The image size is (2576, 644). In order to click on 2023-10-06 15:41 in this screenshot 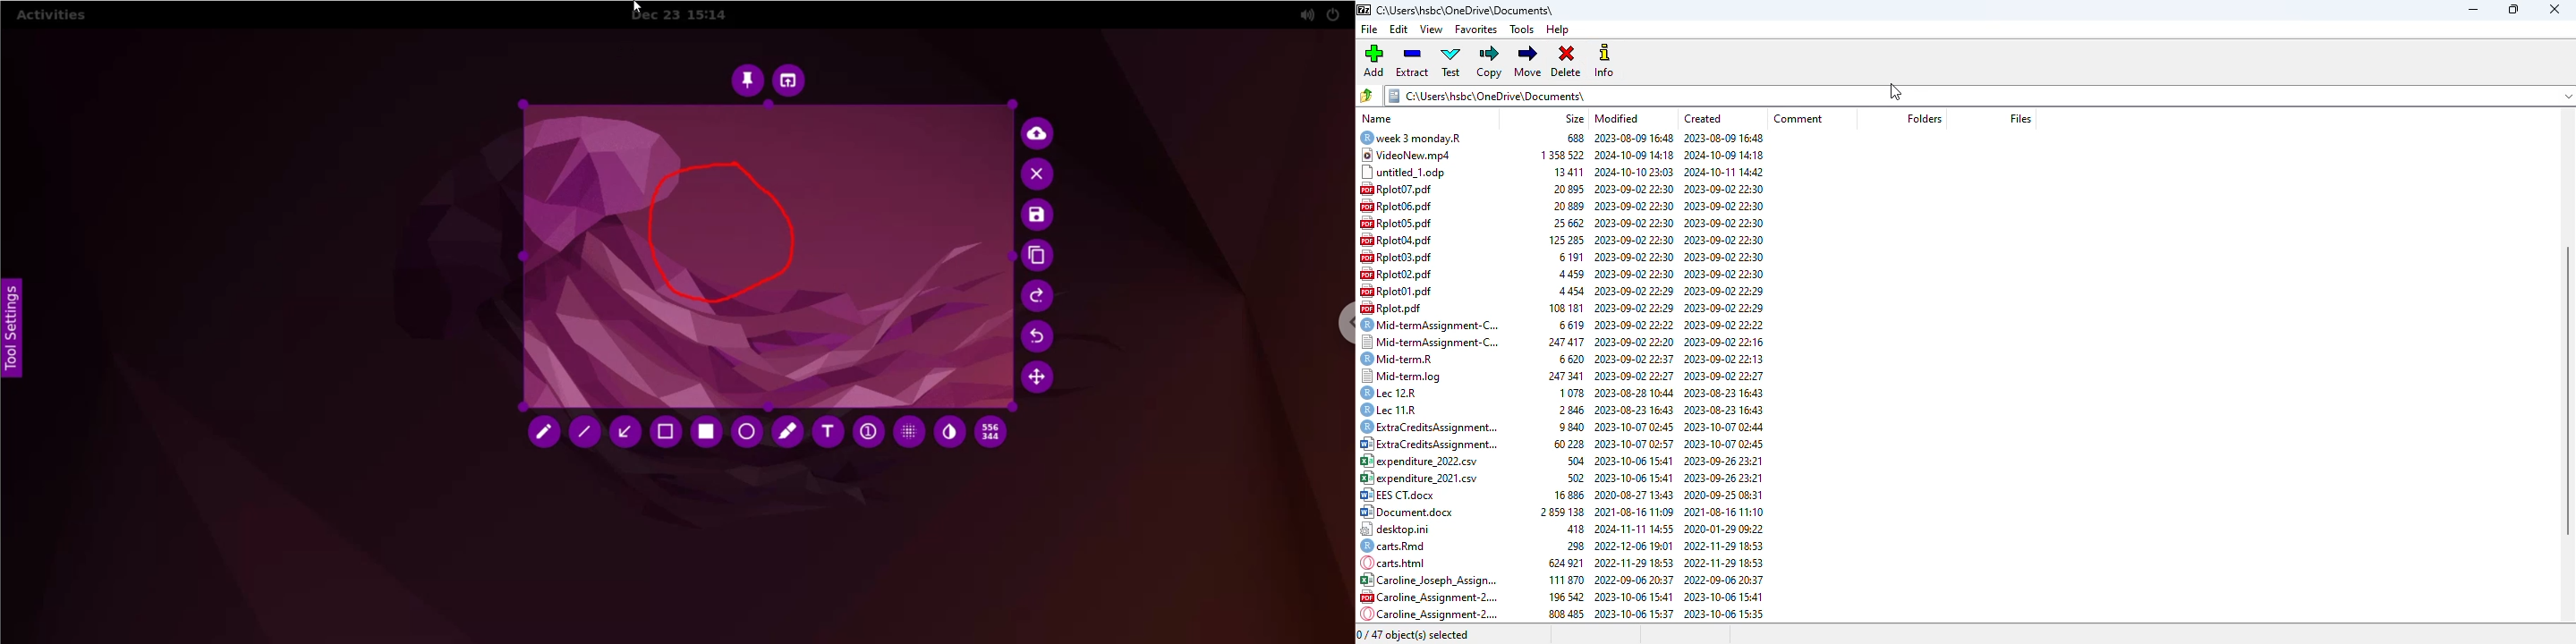, I will do `click(1635, 462)`.